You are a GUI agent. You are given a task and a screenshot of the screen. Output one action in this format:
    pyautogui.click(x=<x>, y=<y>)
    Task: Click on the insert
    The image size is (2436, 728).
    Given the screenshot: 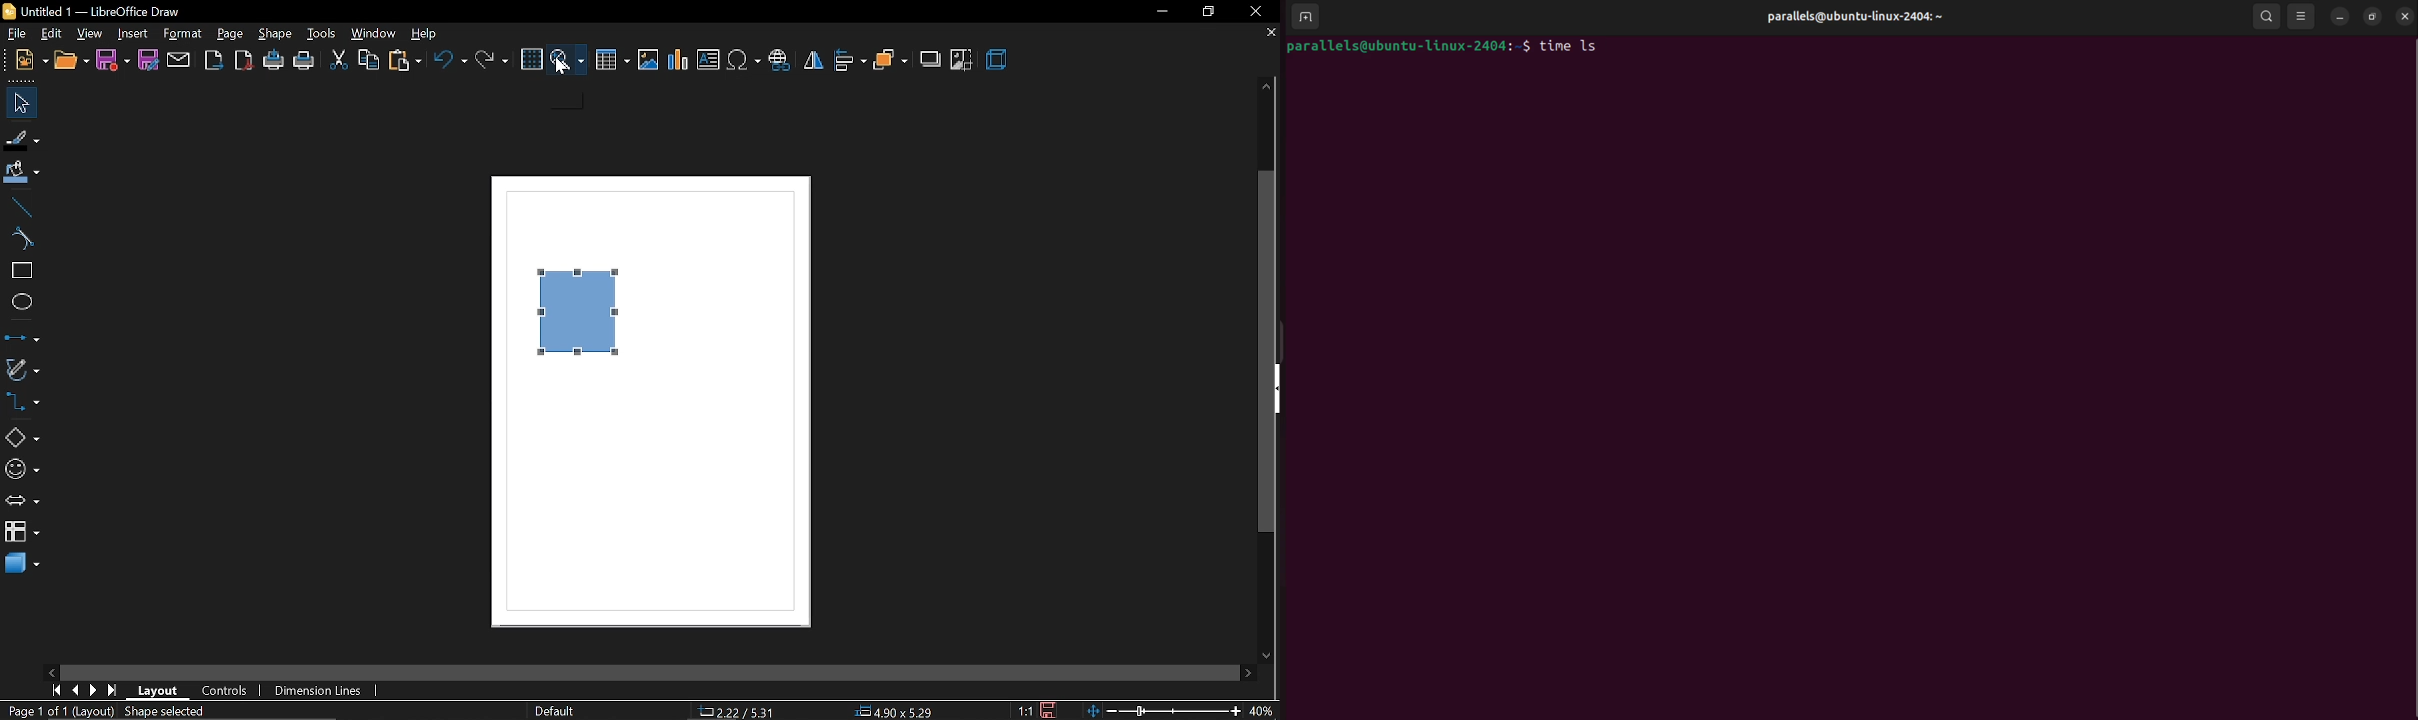 What is the action you would take?
    pyautogui.click(x=134, y=33)
    